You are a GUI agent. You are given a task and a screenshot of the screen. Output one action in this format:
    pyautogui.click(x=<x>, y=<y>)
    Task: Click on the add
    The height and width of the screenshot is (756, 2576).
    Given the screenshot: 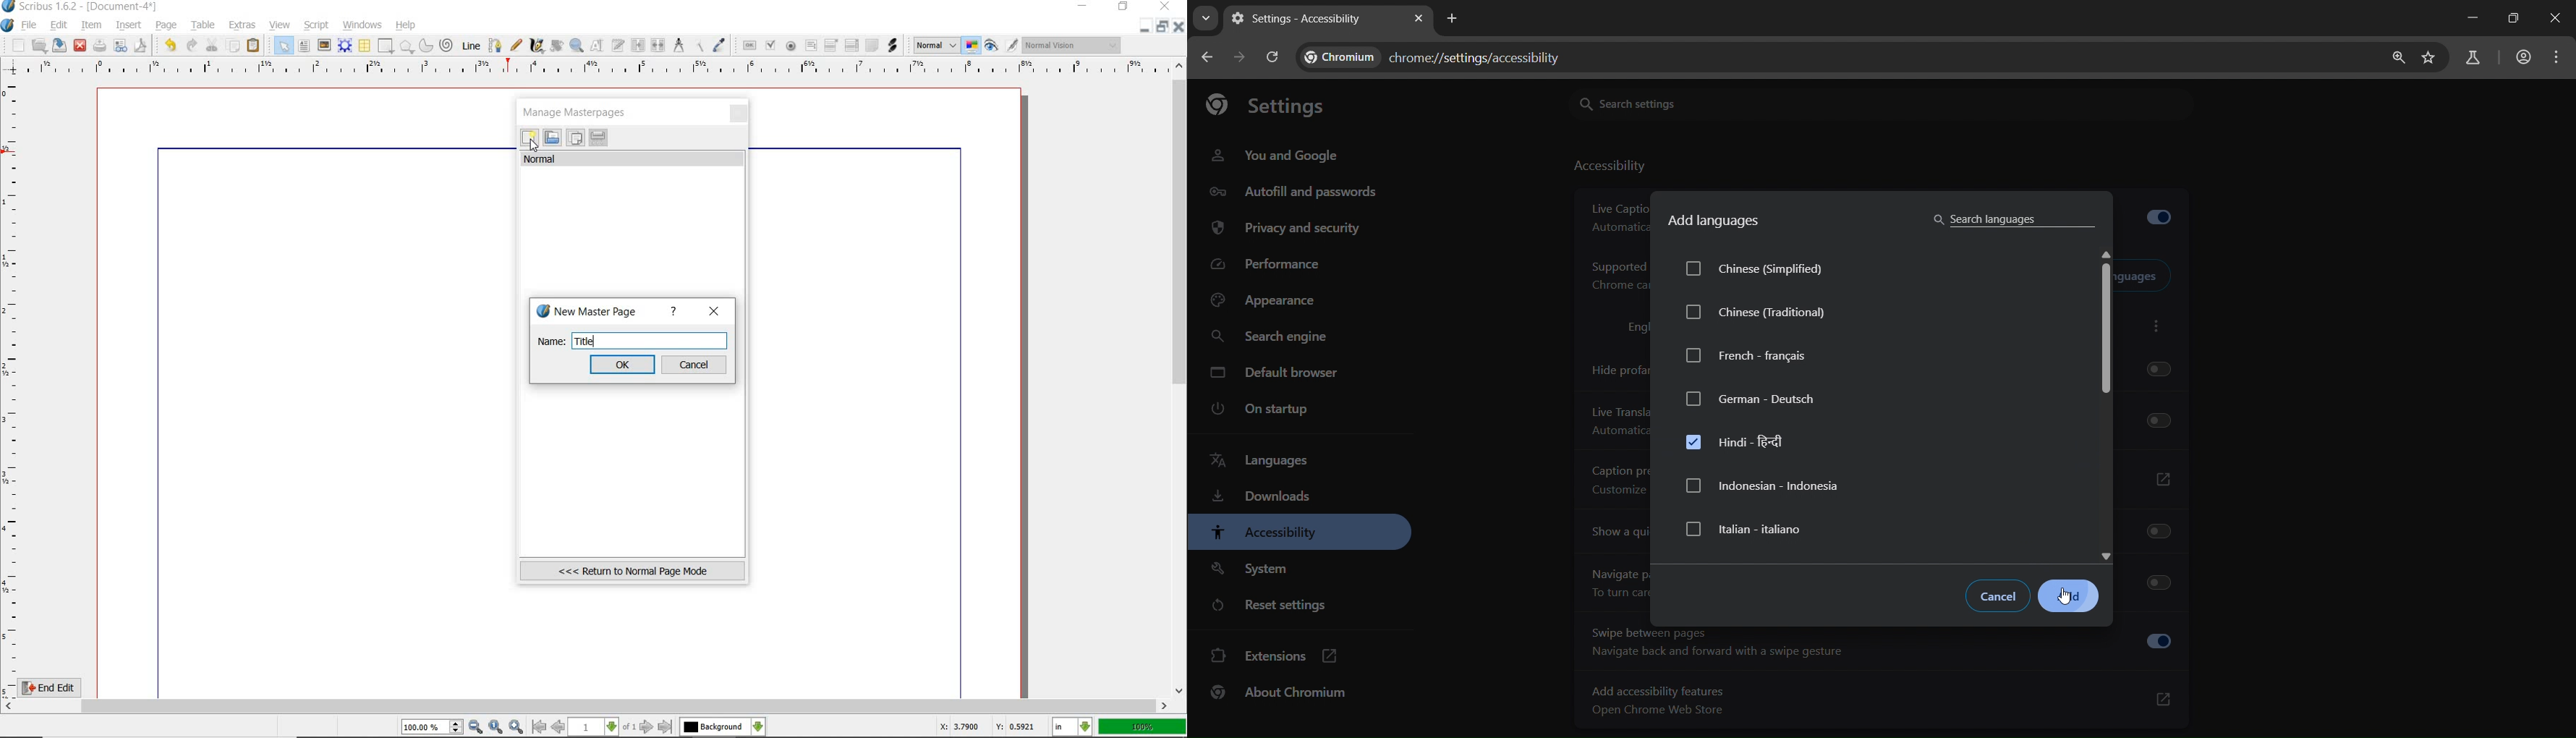 What is the action you would take?
    pyautogui.click(x=2070, y=597)
    